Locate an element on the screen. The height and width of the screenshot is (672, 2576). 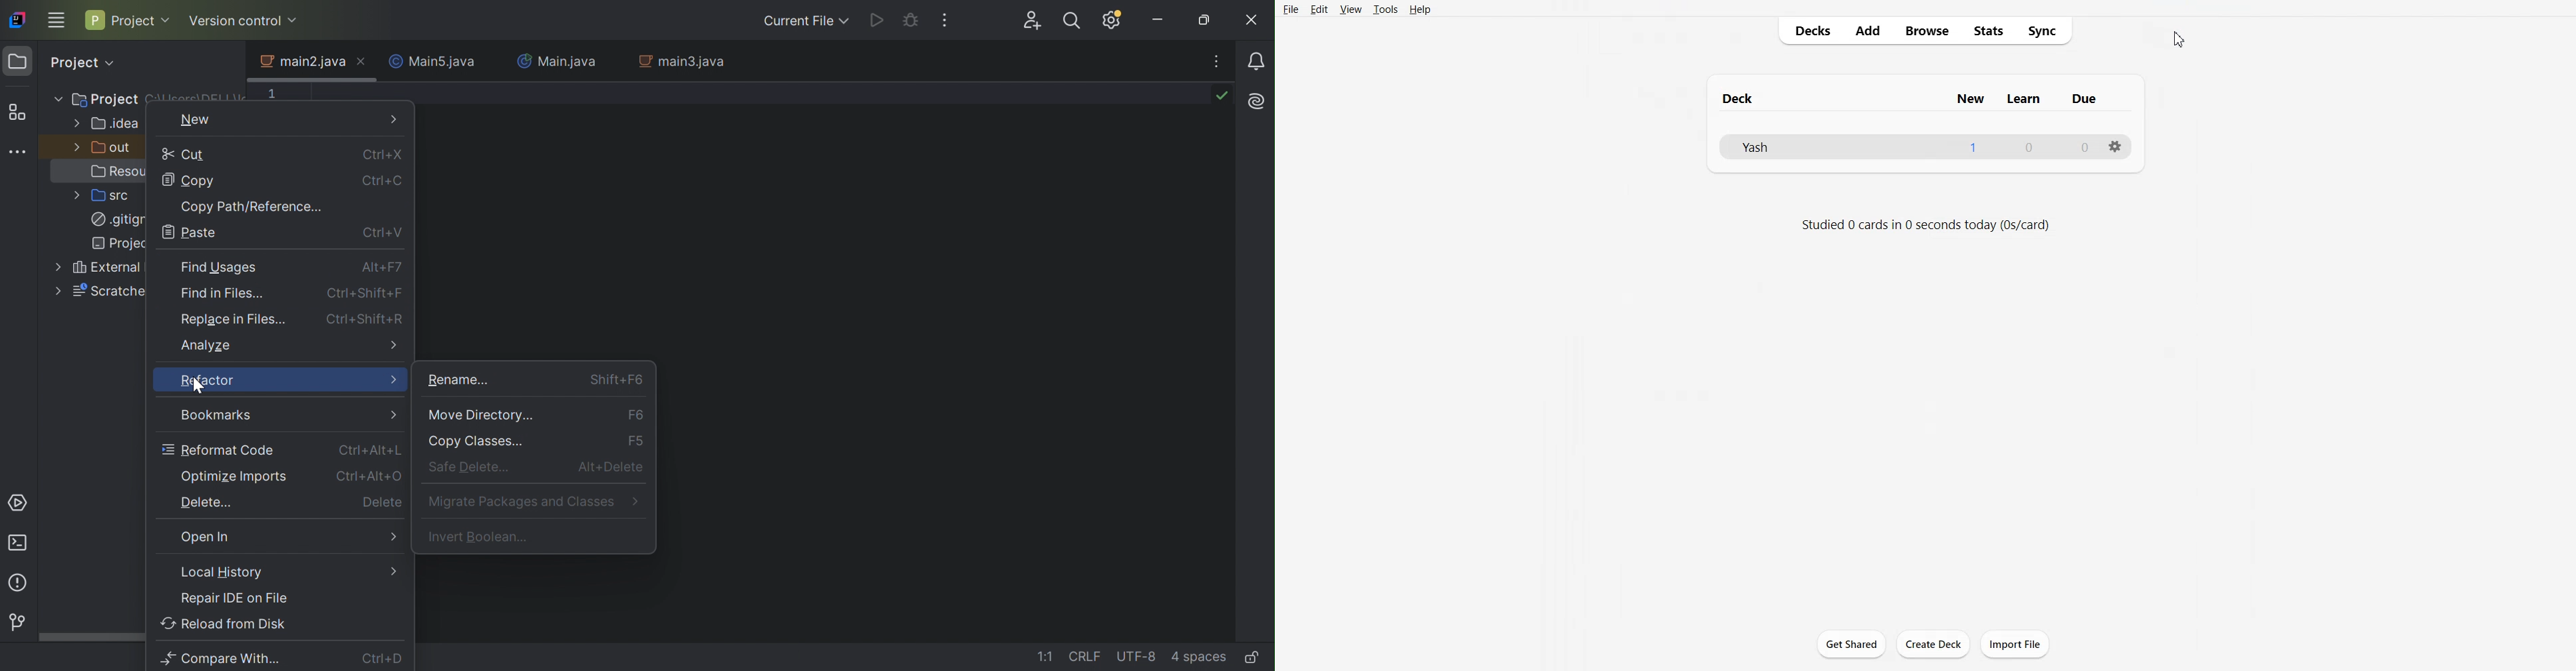
Stats is located at coordinates (1987, 30).